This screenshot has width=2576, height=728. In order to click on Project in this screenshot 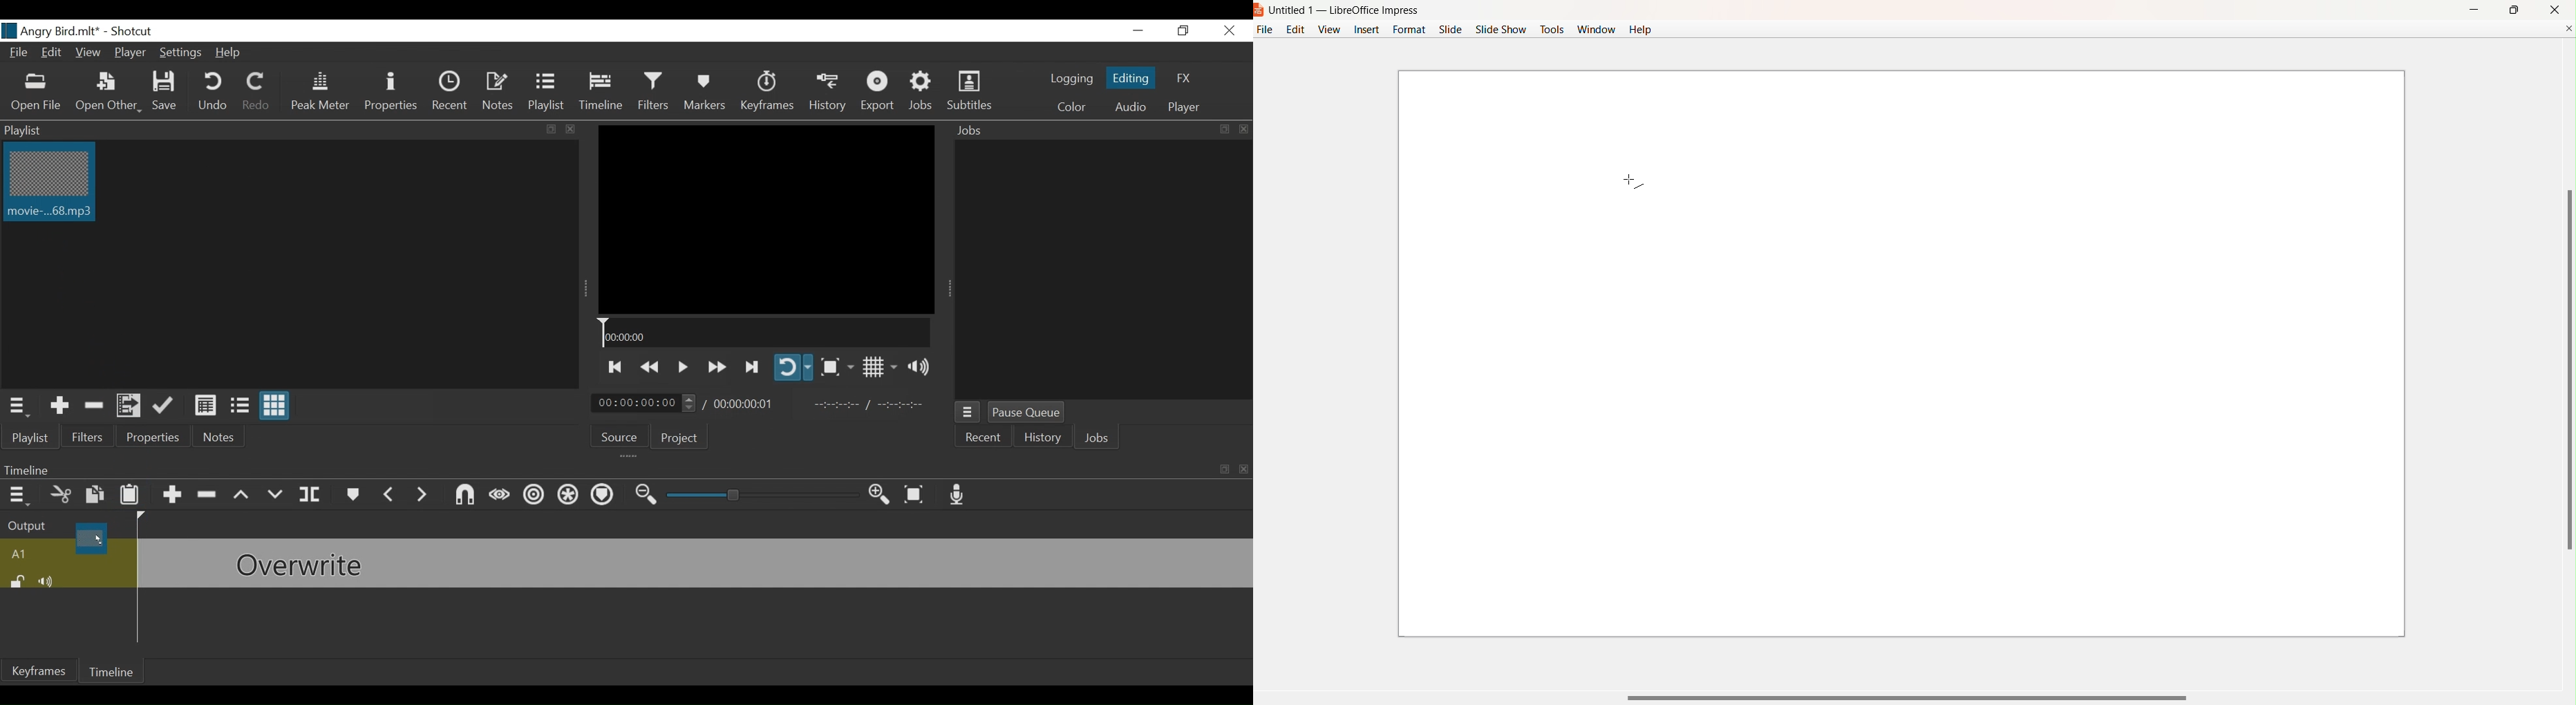, I will do `click(685, 436)`.